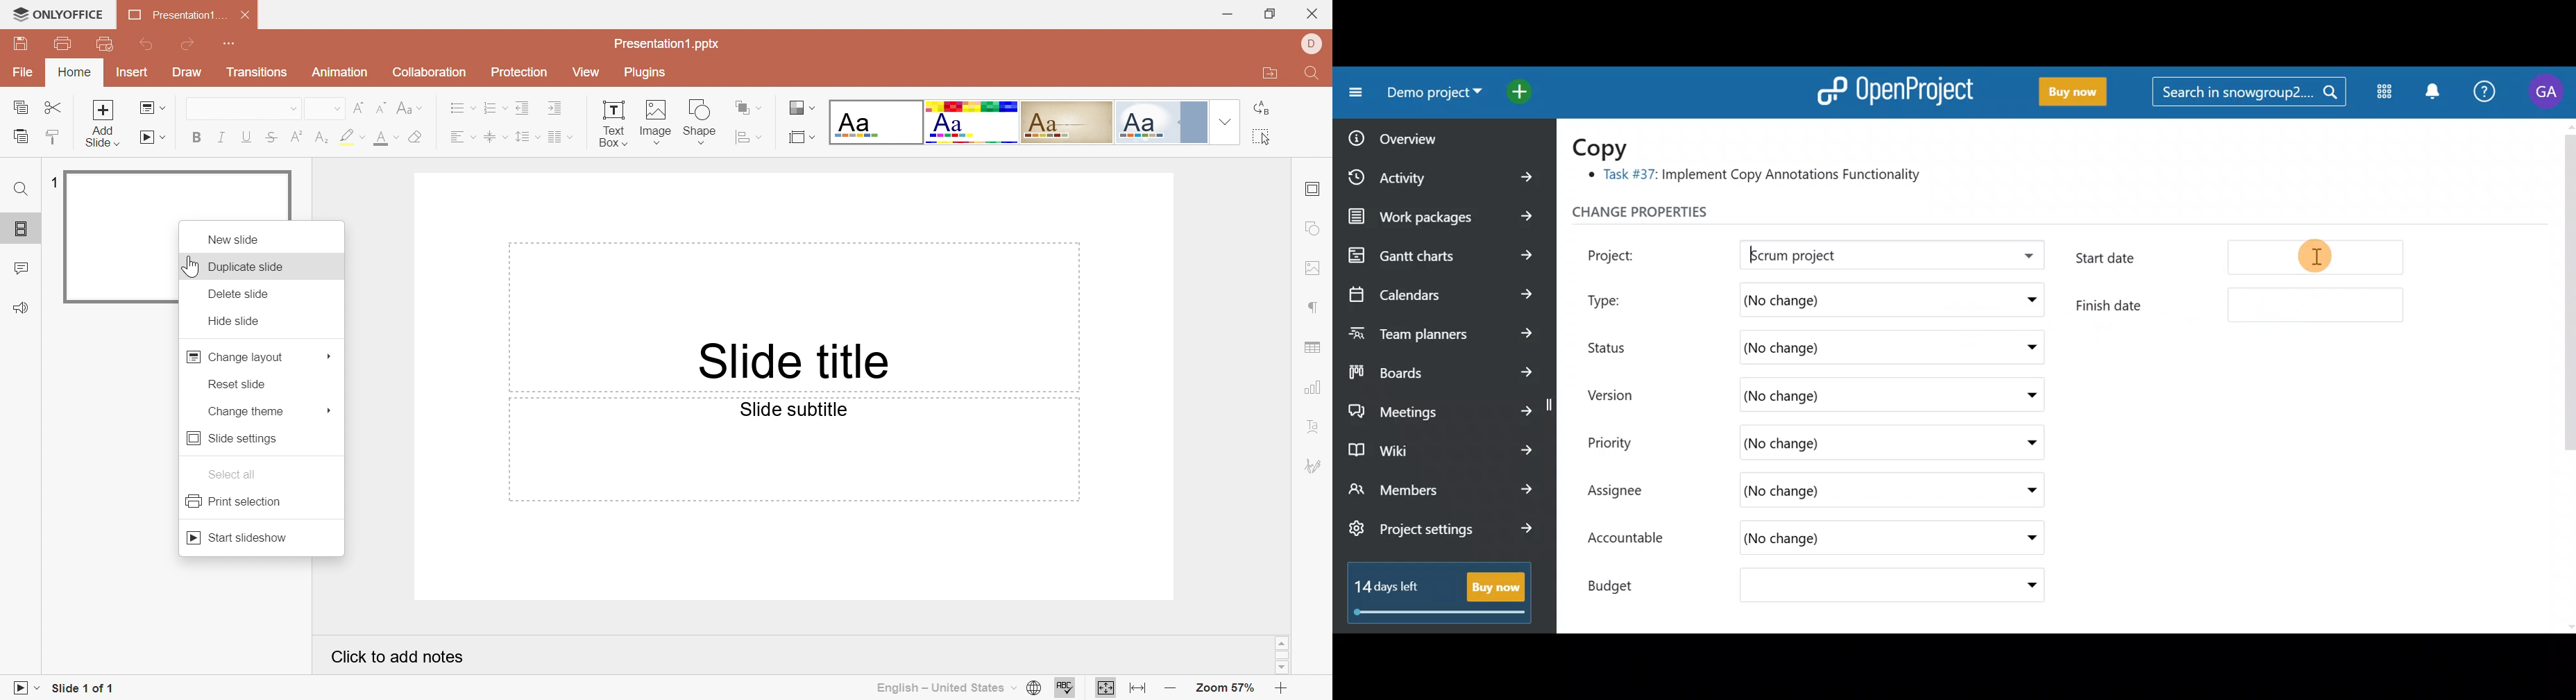  I want to click on Decrement font size, so click(381, 107).